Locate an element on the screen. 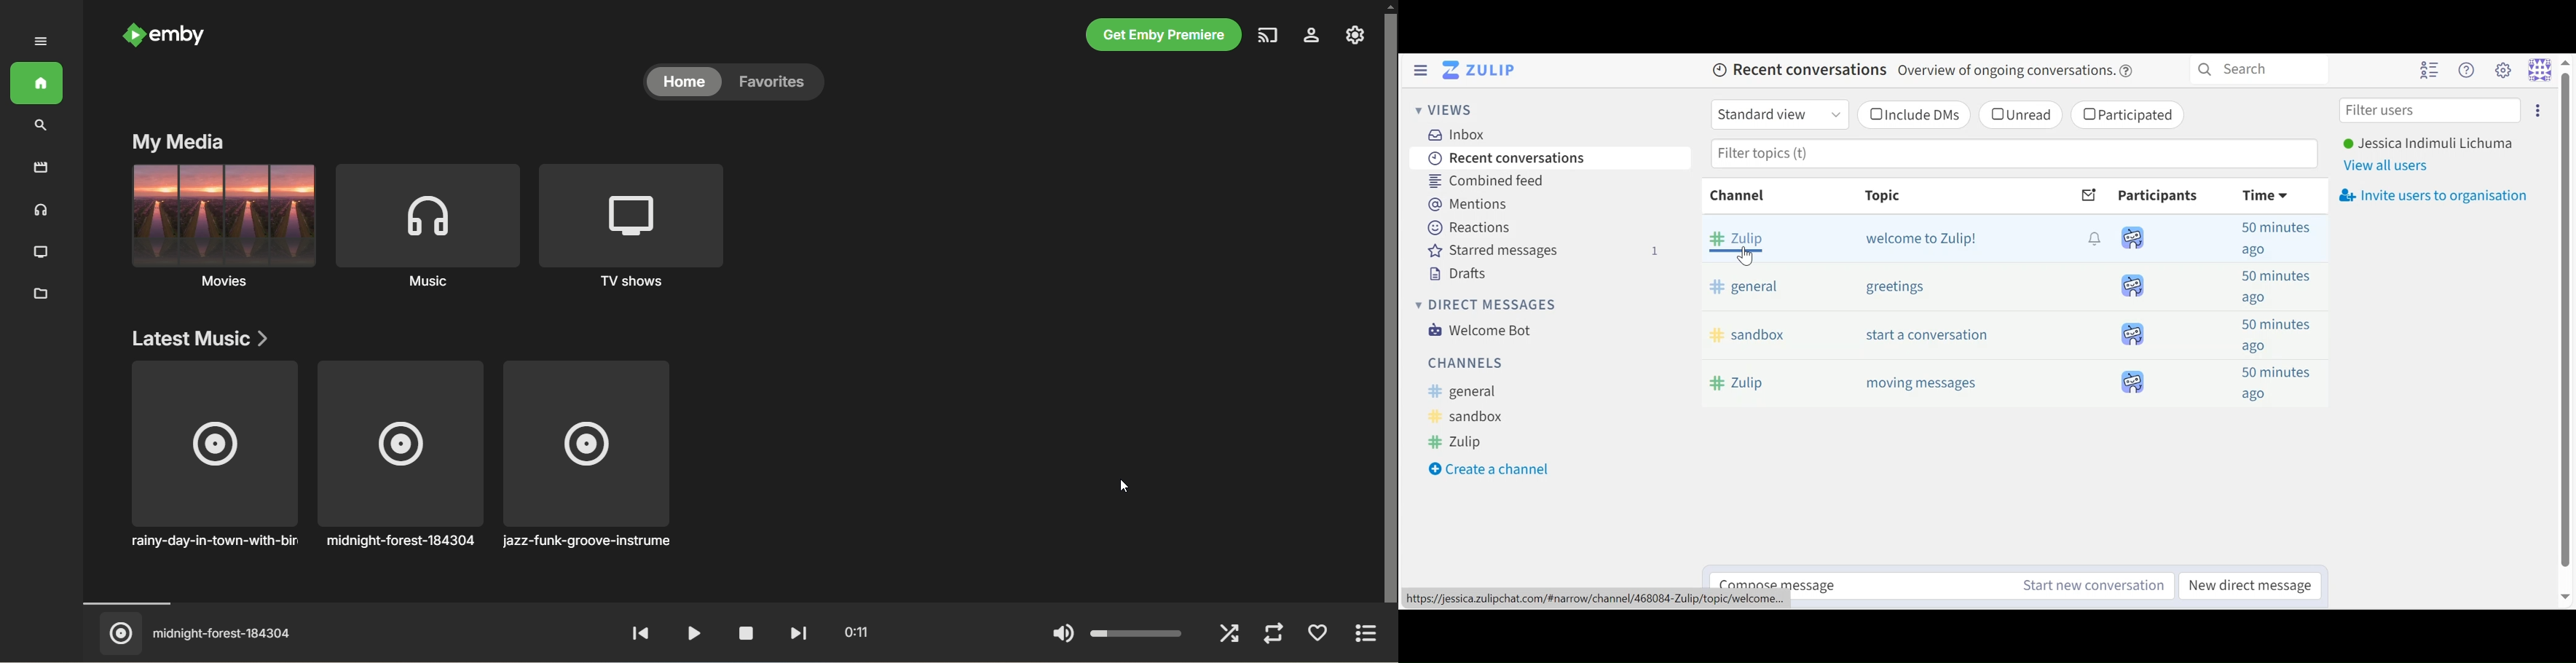 The width and height of the screenshot is (2576, 672). Help menu is located at coordinates (2469, 69).